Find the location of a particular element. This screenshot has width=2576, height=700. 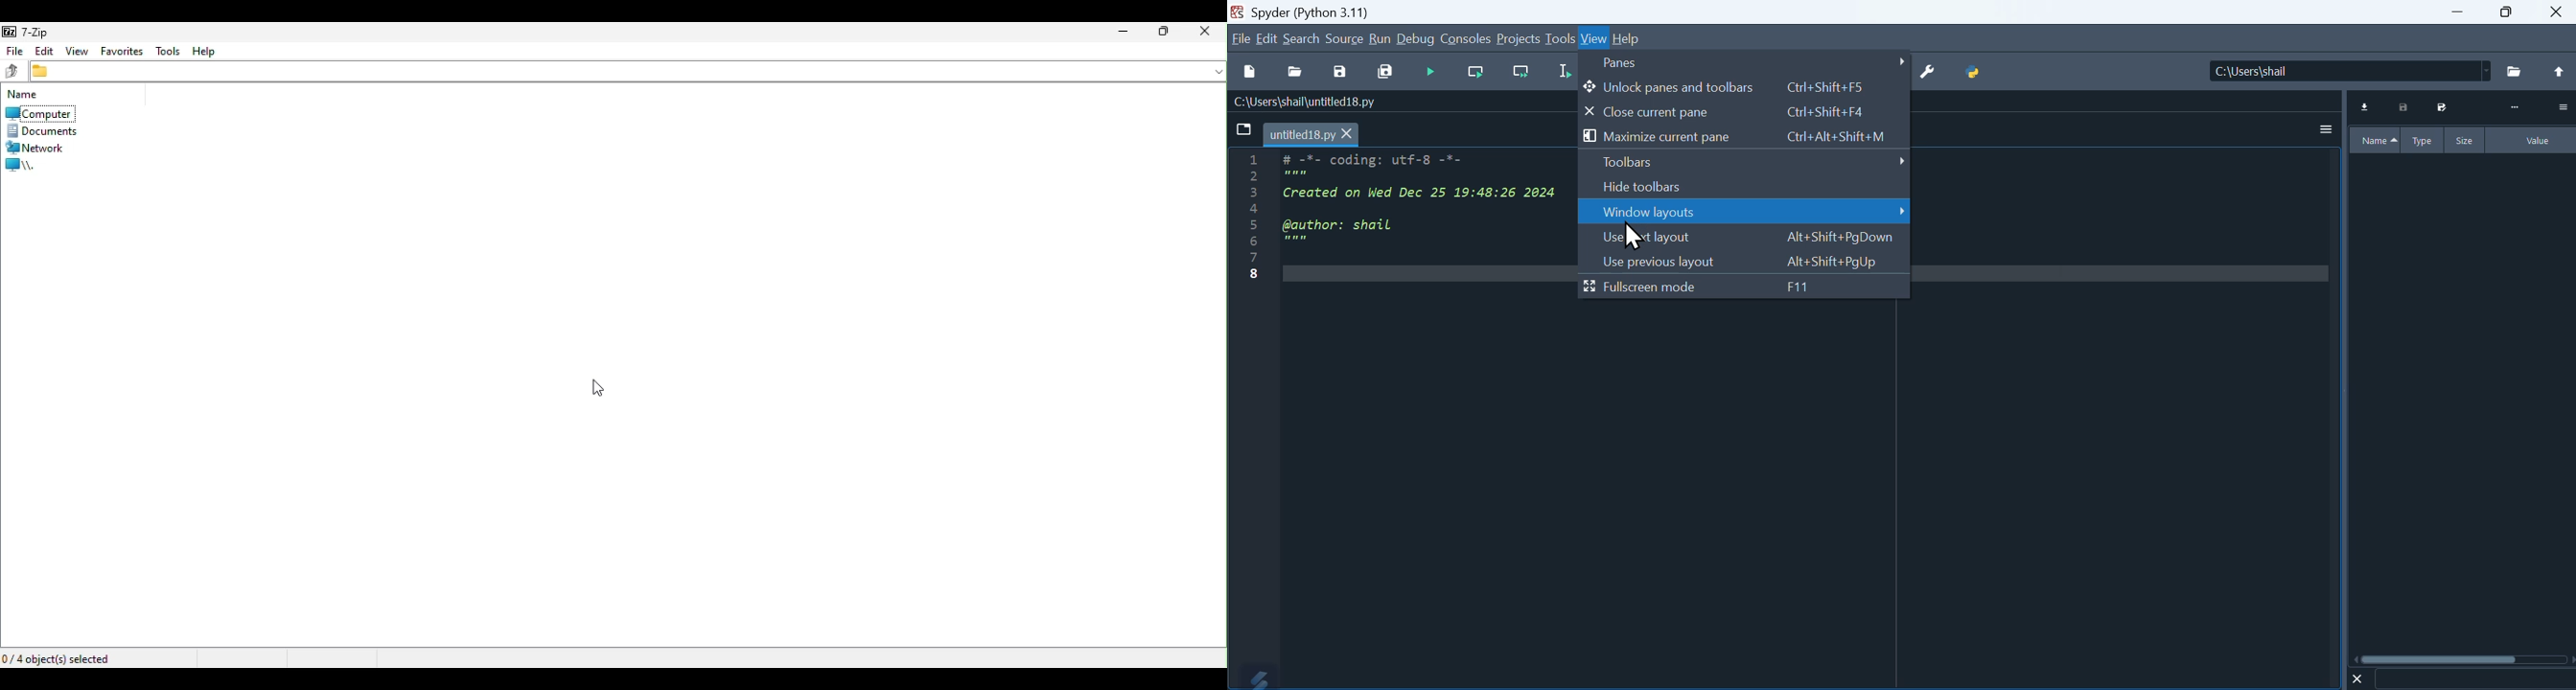

More options is located at coordinates (2327, 128).